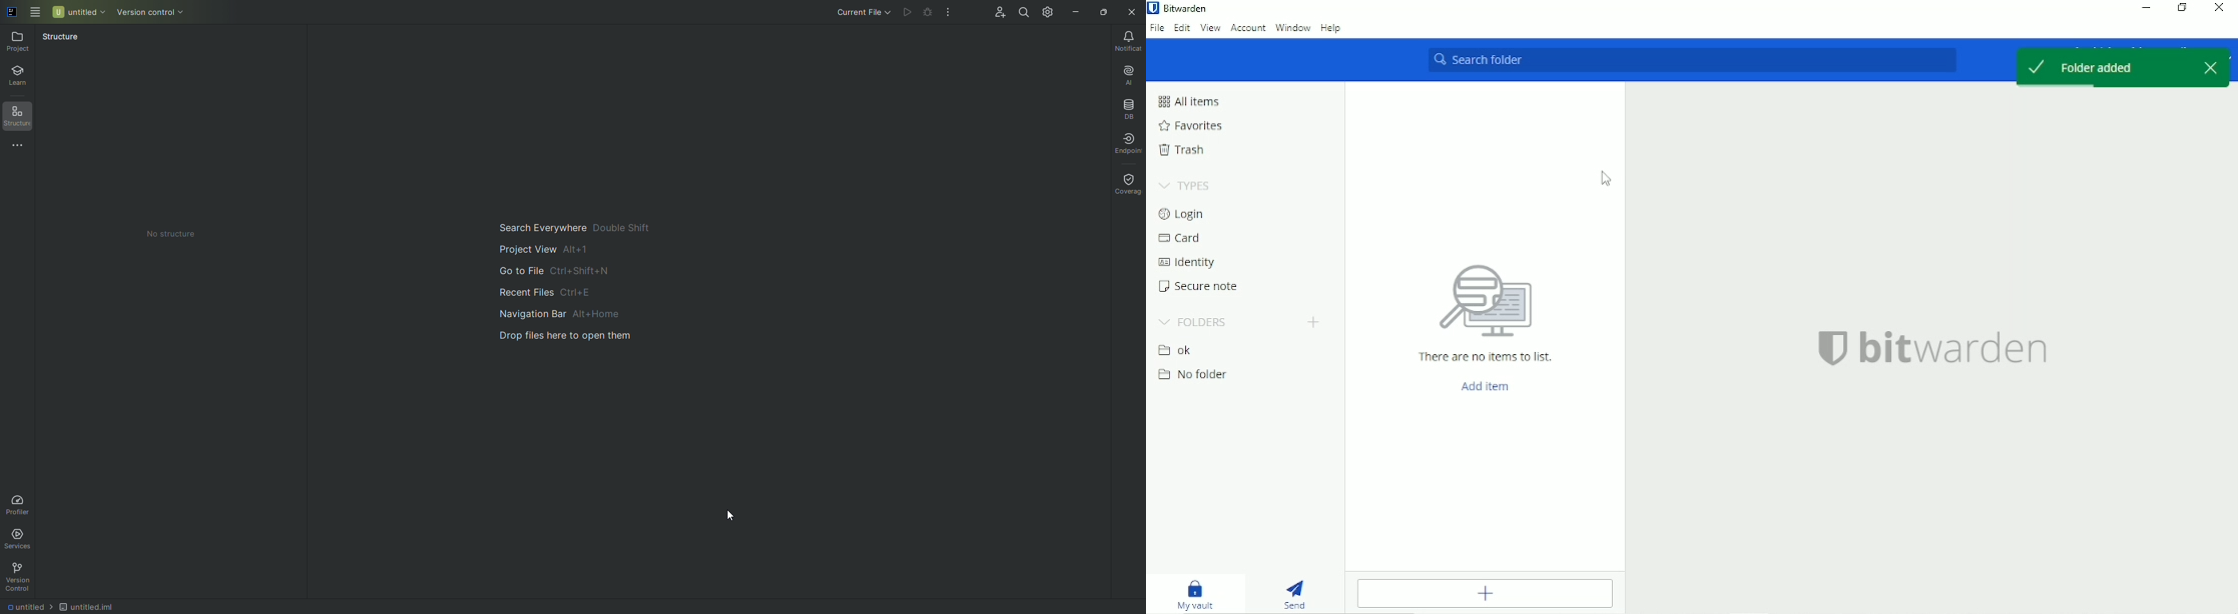  Describe the element at coordinates (2182, 8) in the screenshot. I see `Restore down` at that location.